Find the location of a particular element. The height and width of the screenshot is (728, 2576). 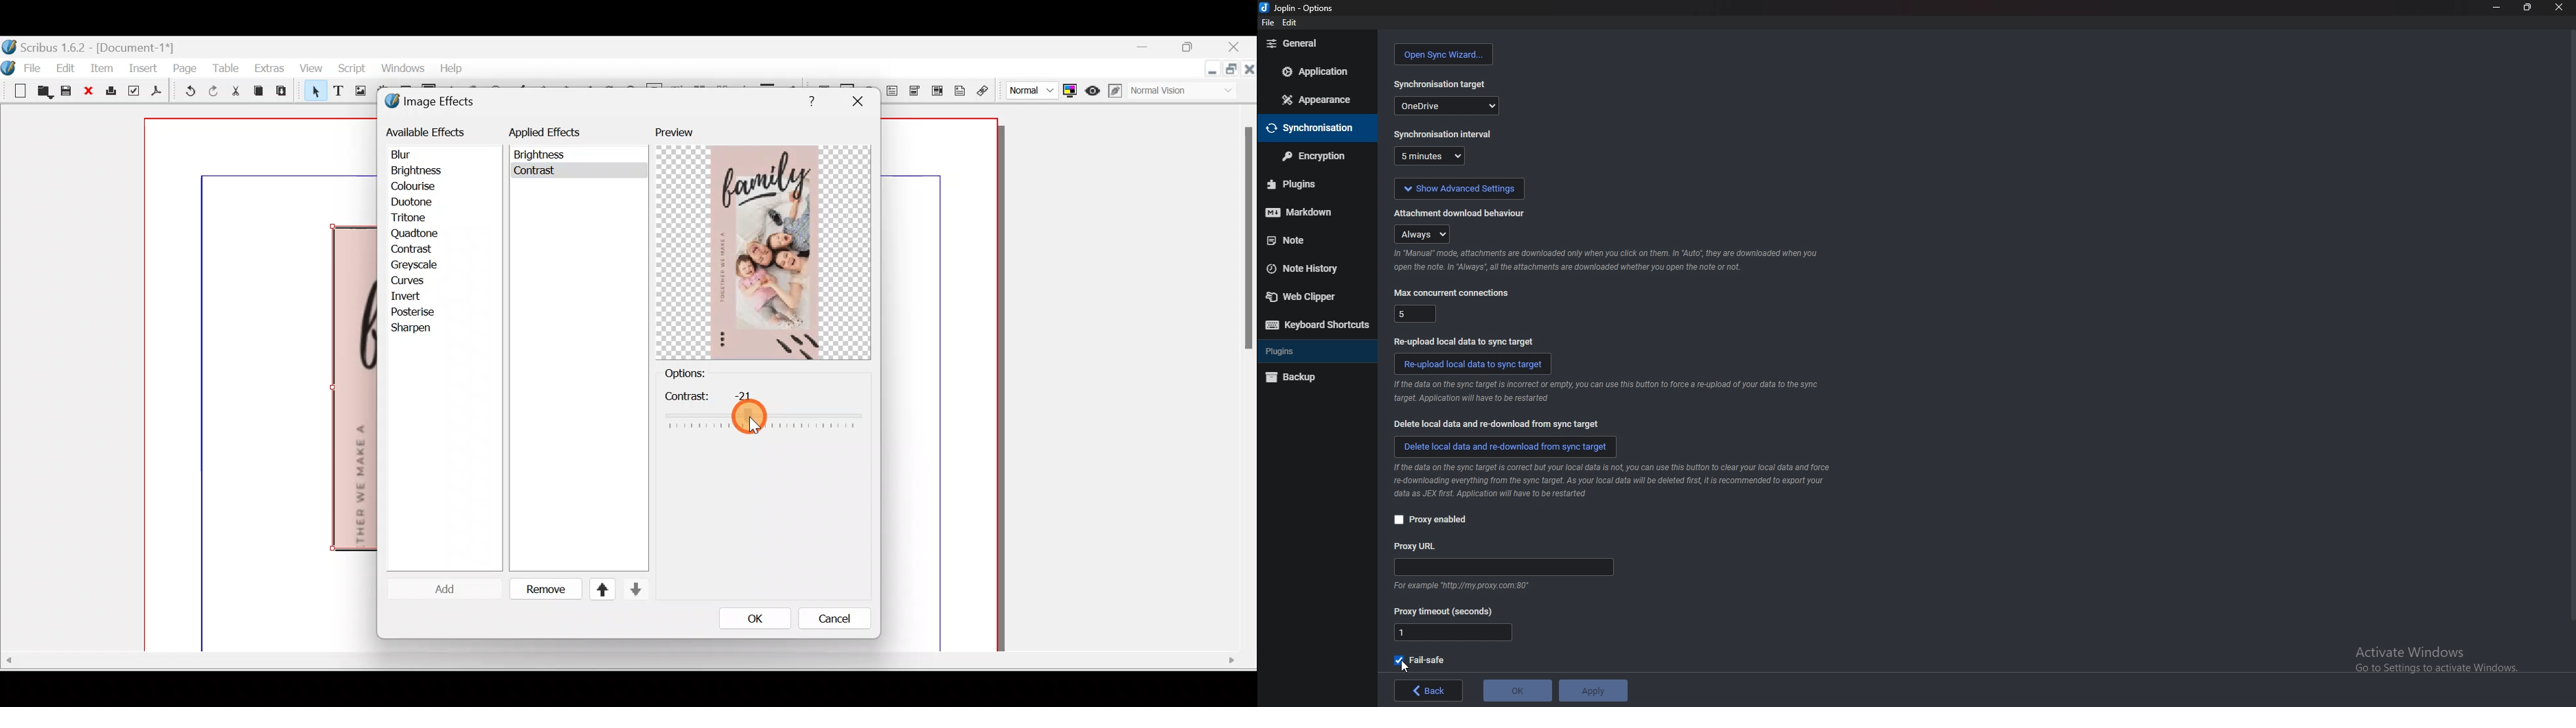

web clipper is located at coordinates (1312, 297).